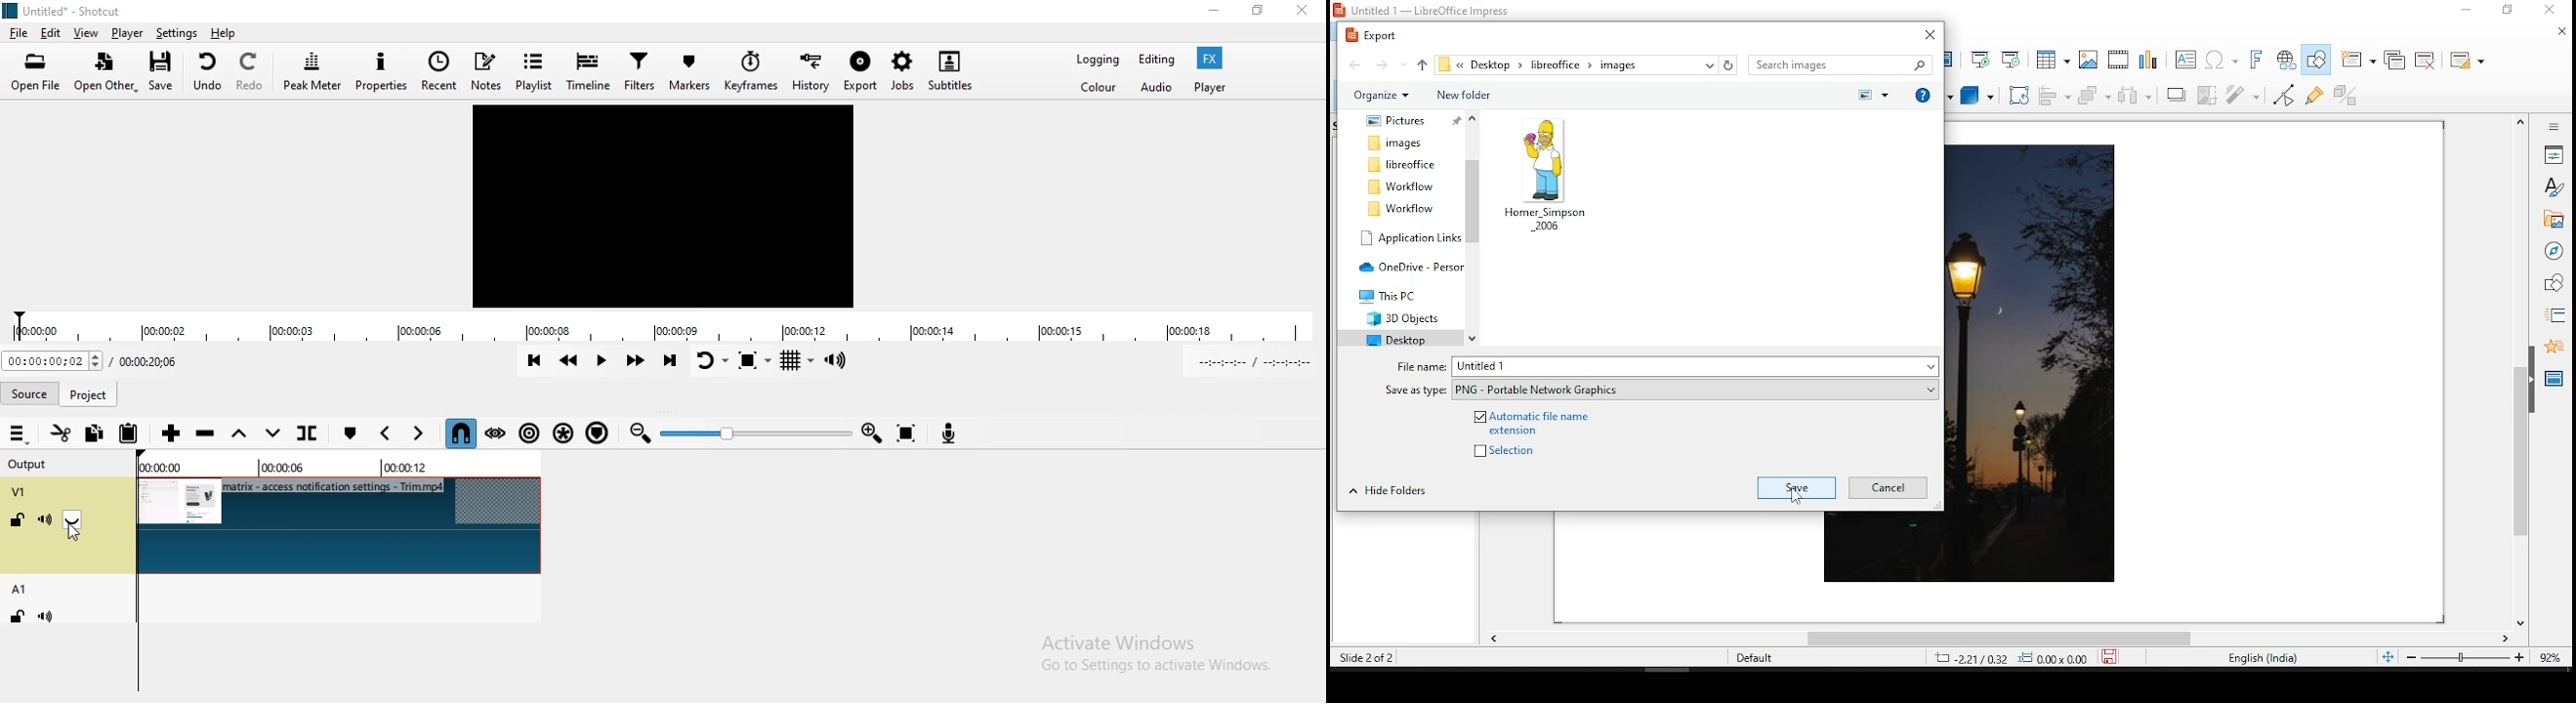 The height and width of the screenshot is (728, 2576). Describe the element at coordinates (207, 435) in the screenshot. I see `Ripple delete` at that location.